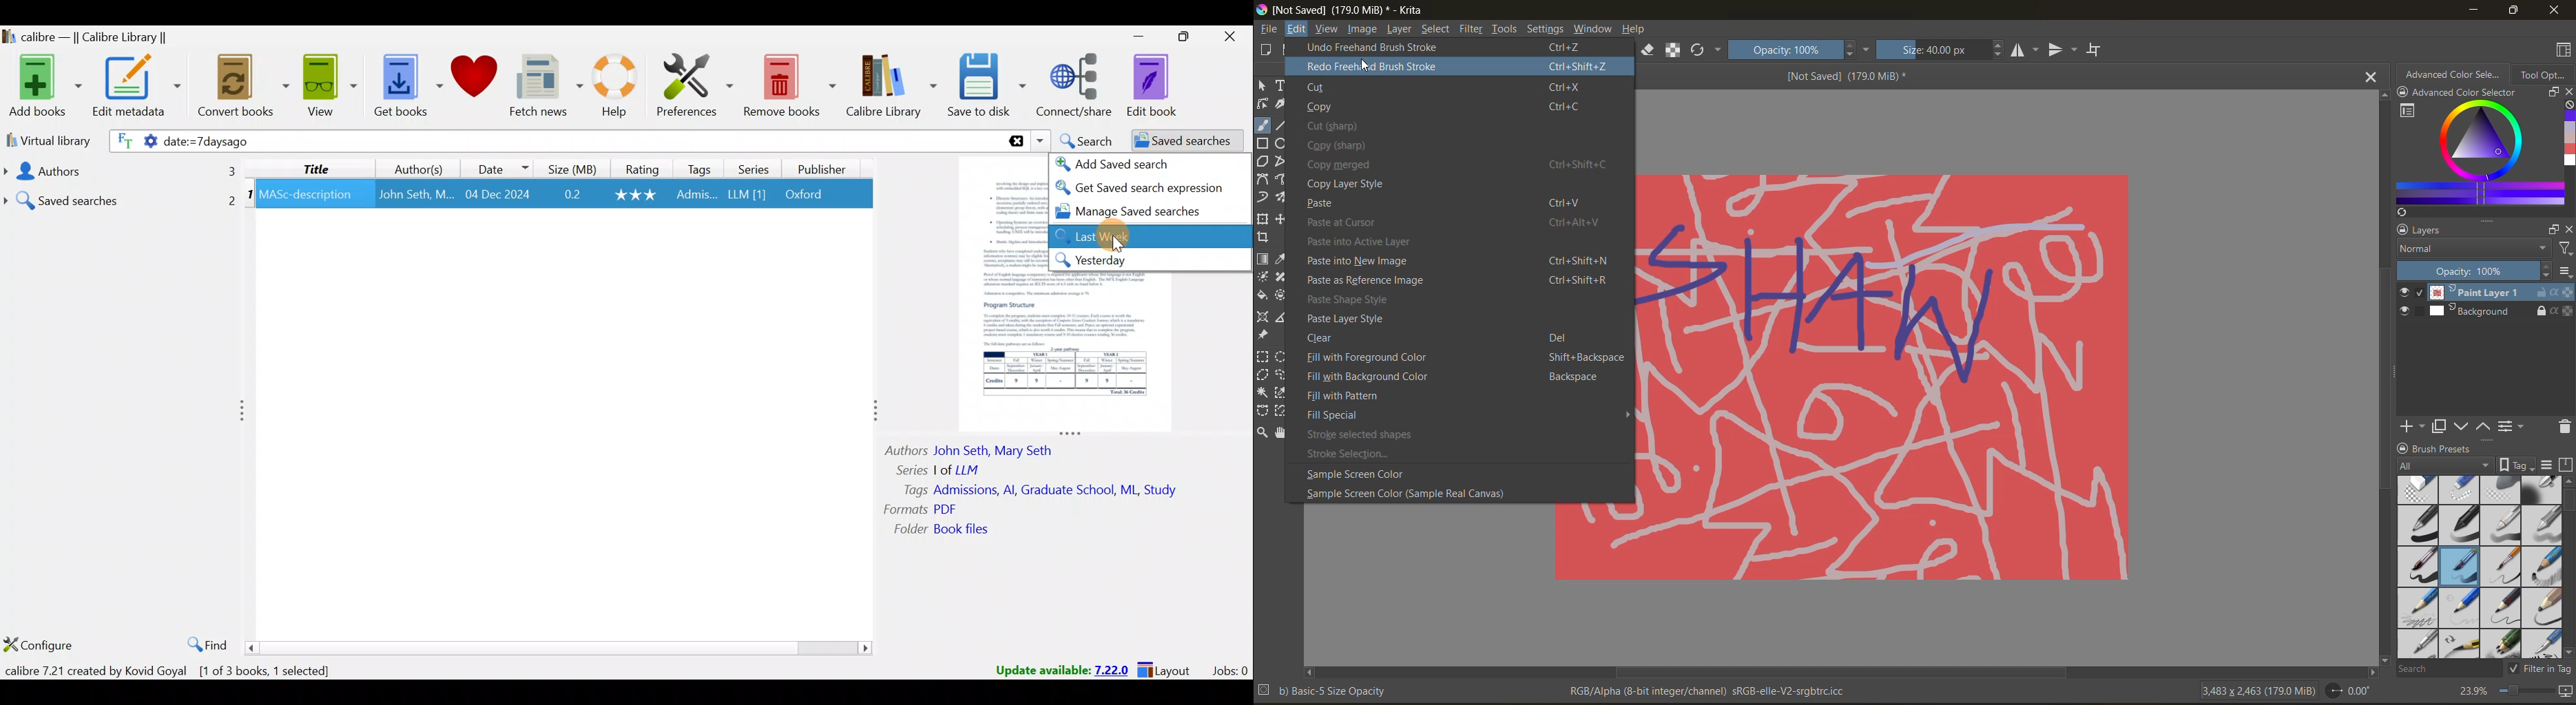 This screenshot has height=728, width=2576. I want to click on Authors John Seth, Mary Seth, so click(980, 448).